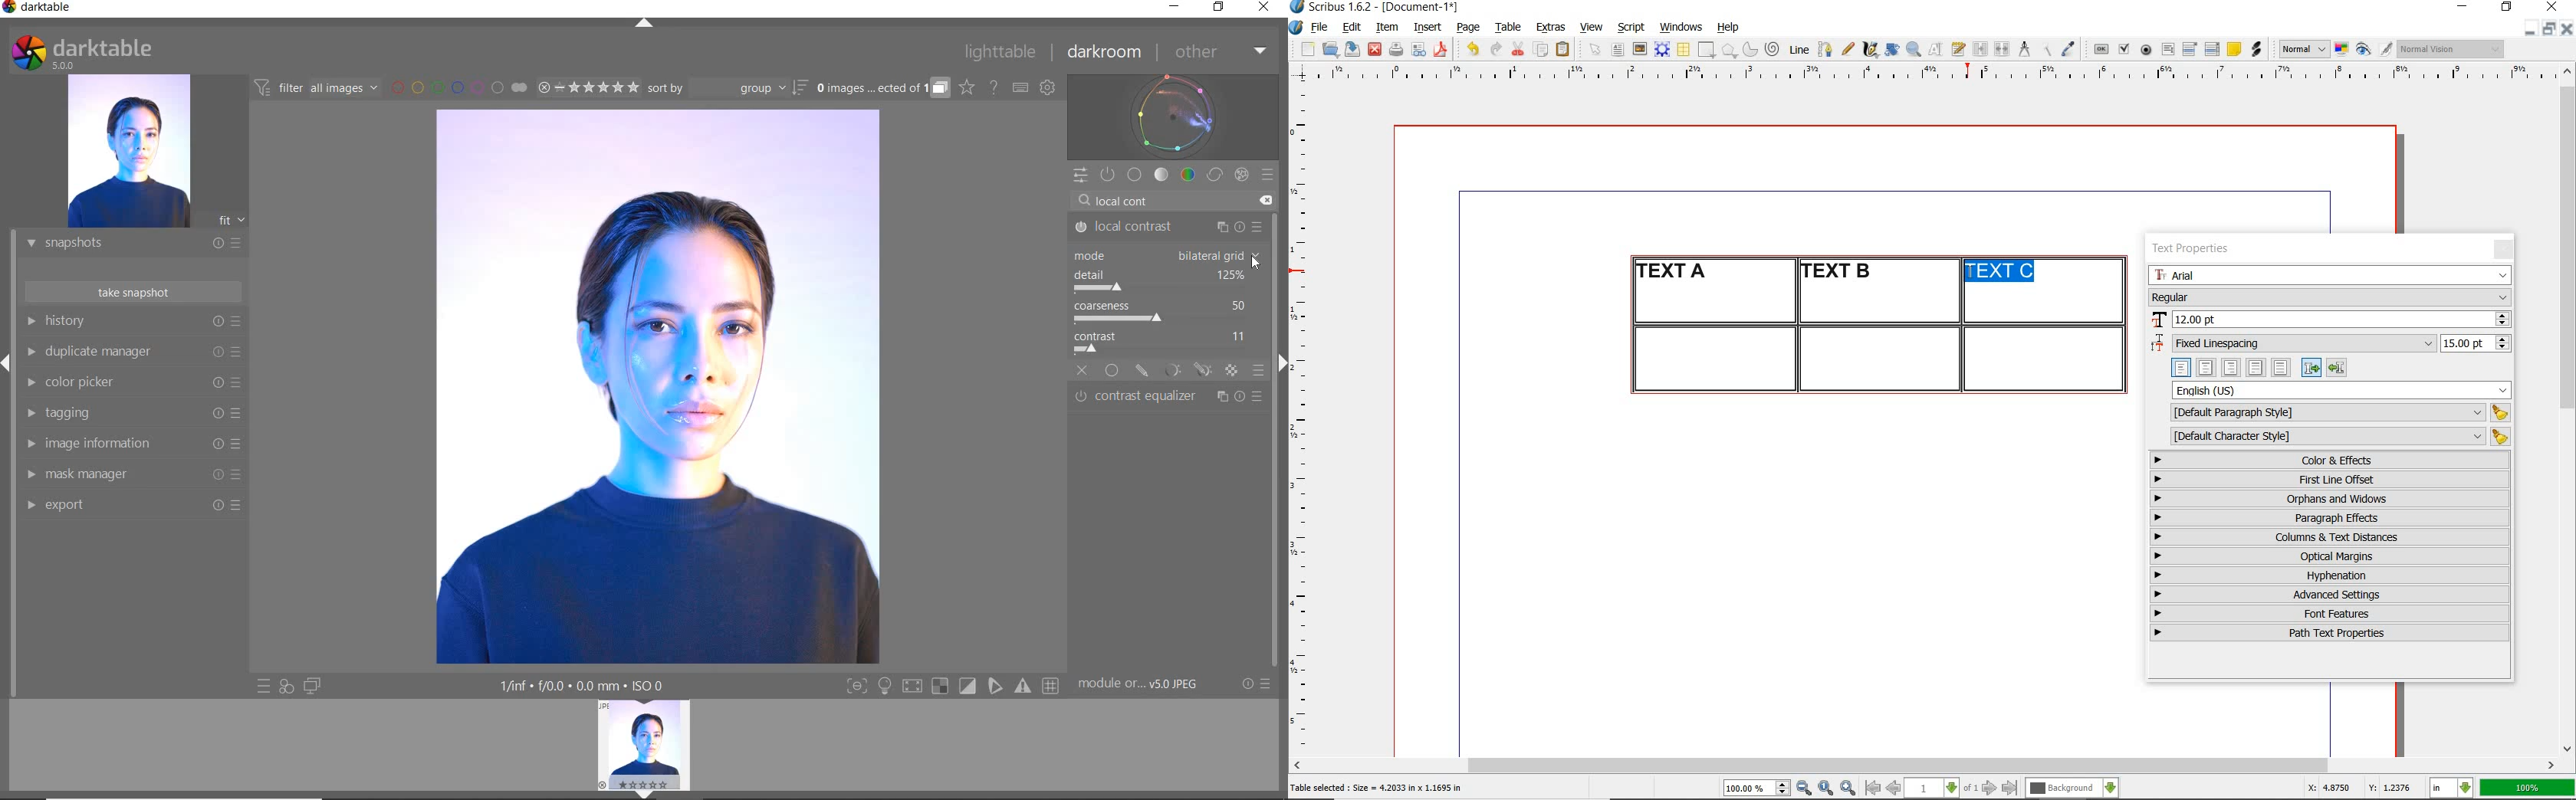 This screenshot has height=812, width=2576. What do you see at coordinates (2330, 613) in the screenshot?
I see `font features` at bounding box center [2330, 613].